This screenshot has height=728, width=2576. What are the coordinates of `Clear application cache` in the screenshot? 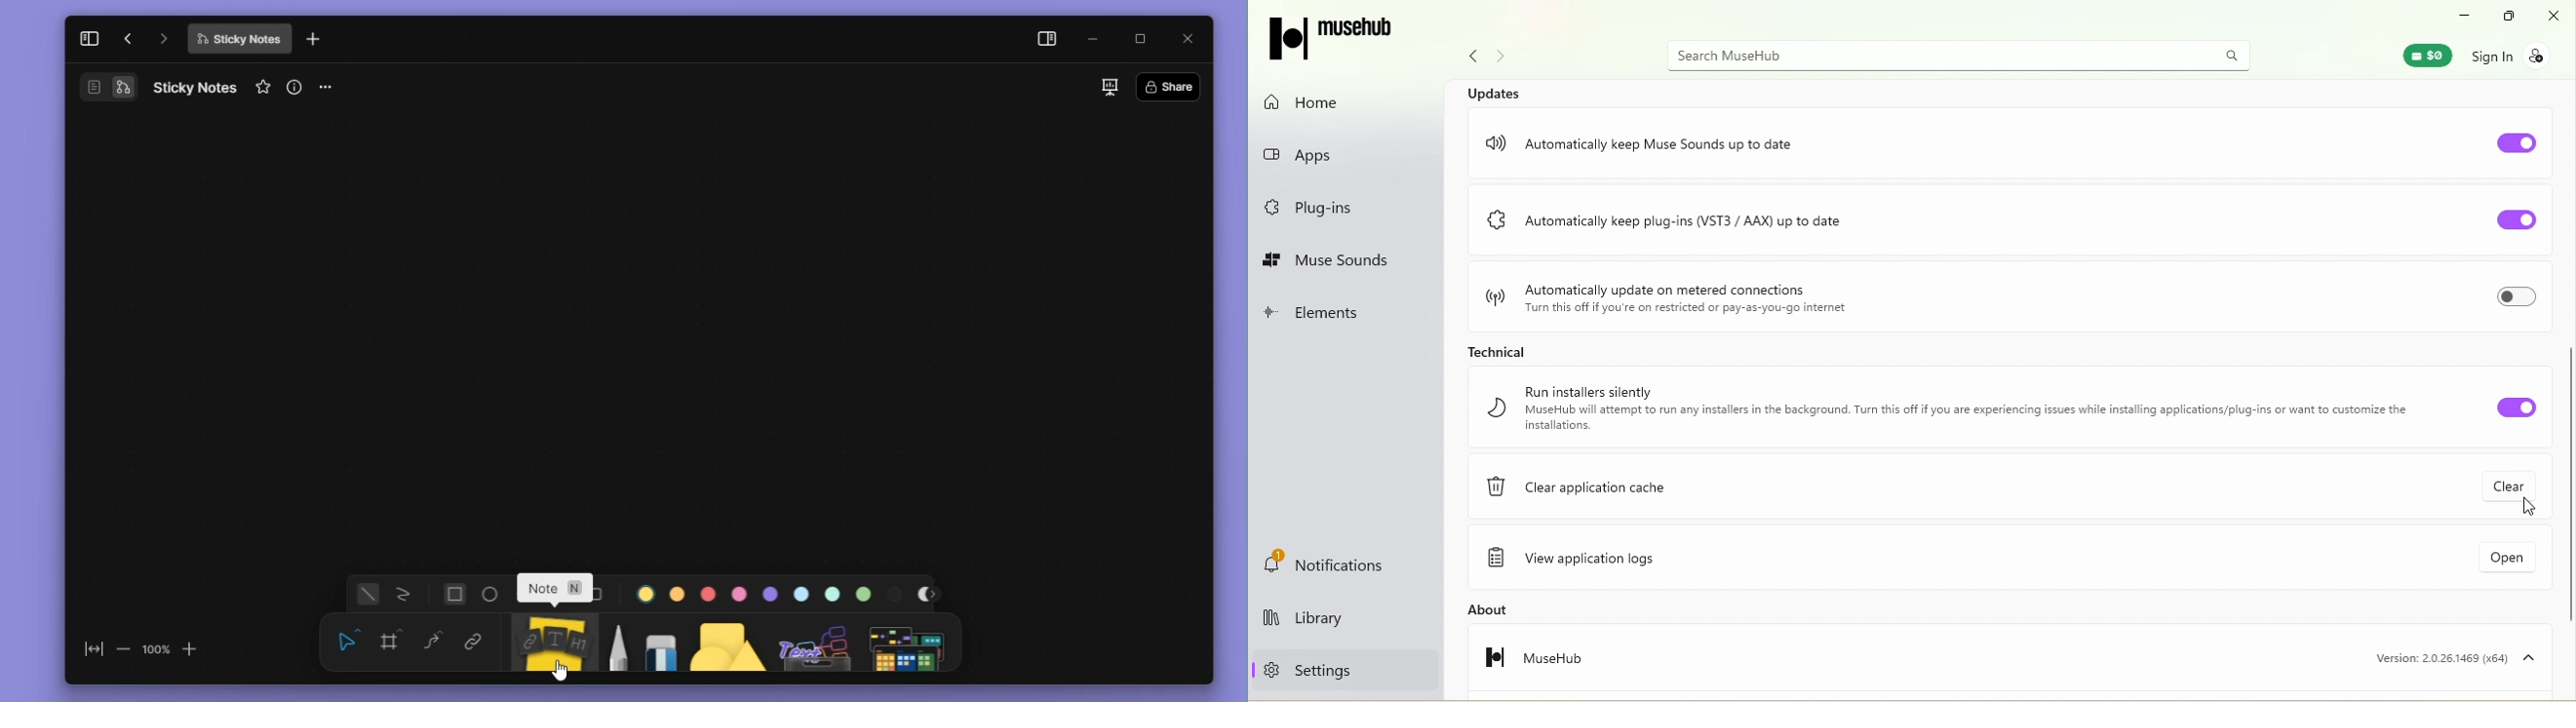 It's located at (1590, 492).